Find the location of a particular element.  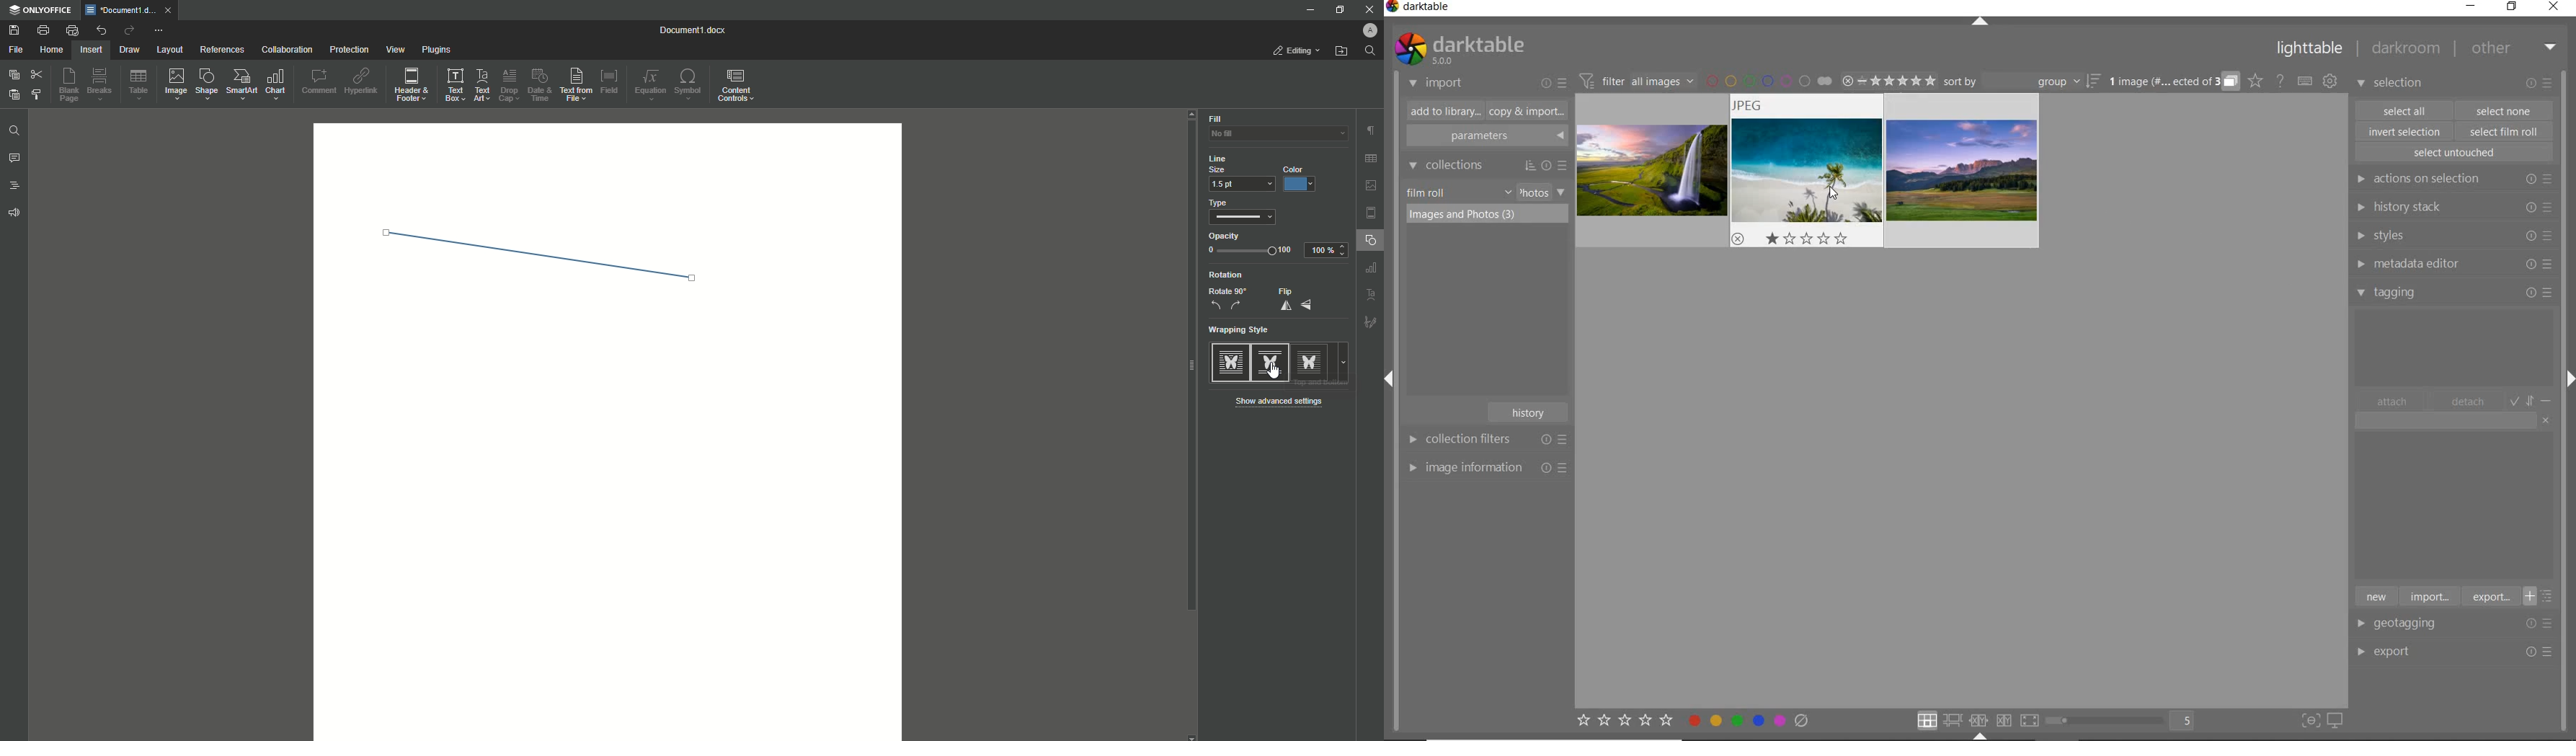

Wrapping Style is located at coordinates (1243, 331).